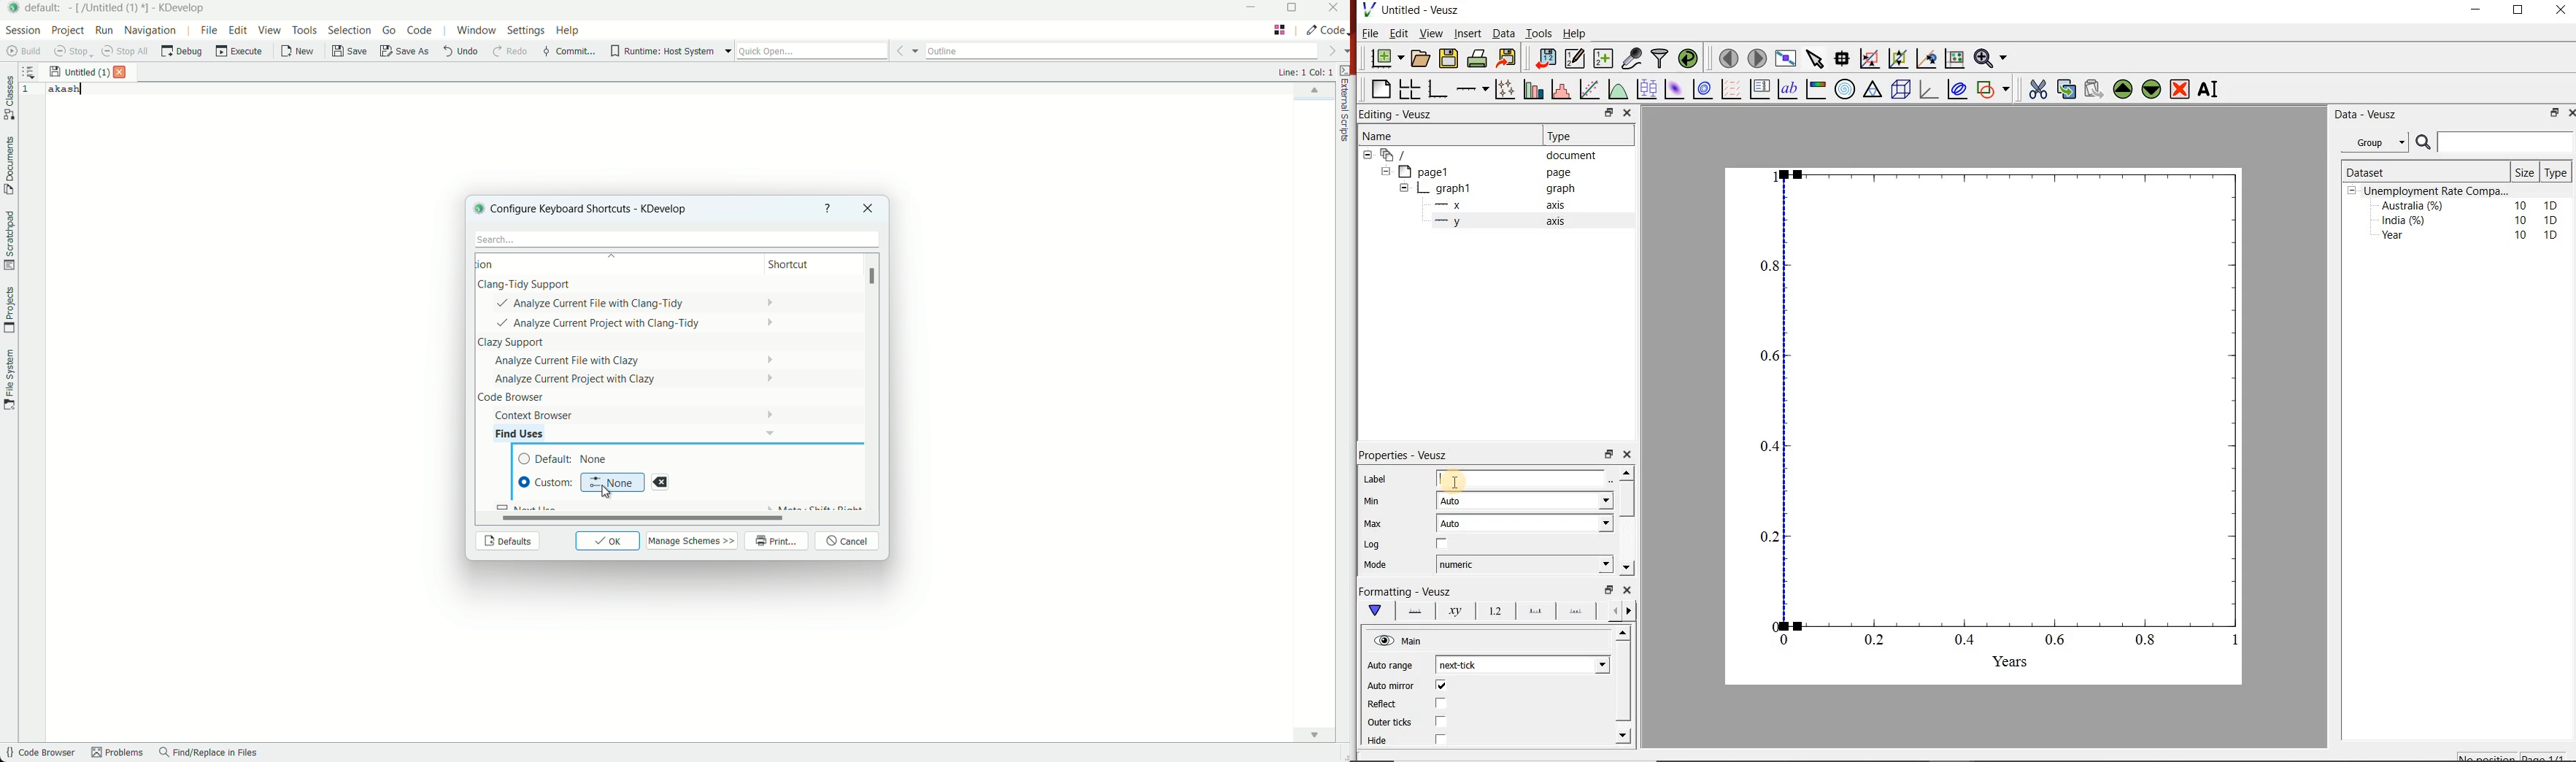  What do you see at coordinates (1589, 89) in the screenshot?
I see `fit a function` at bounding box center [1589, 89].